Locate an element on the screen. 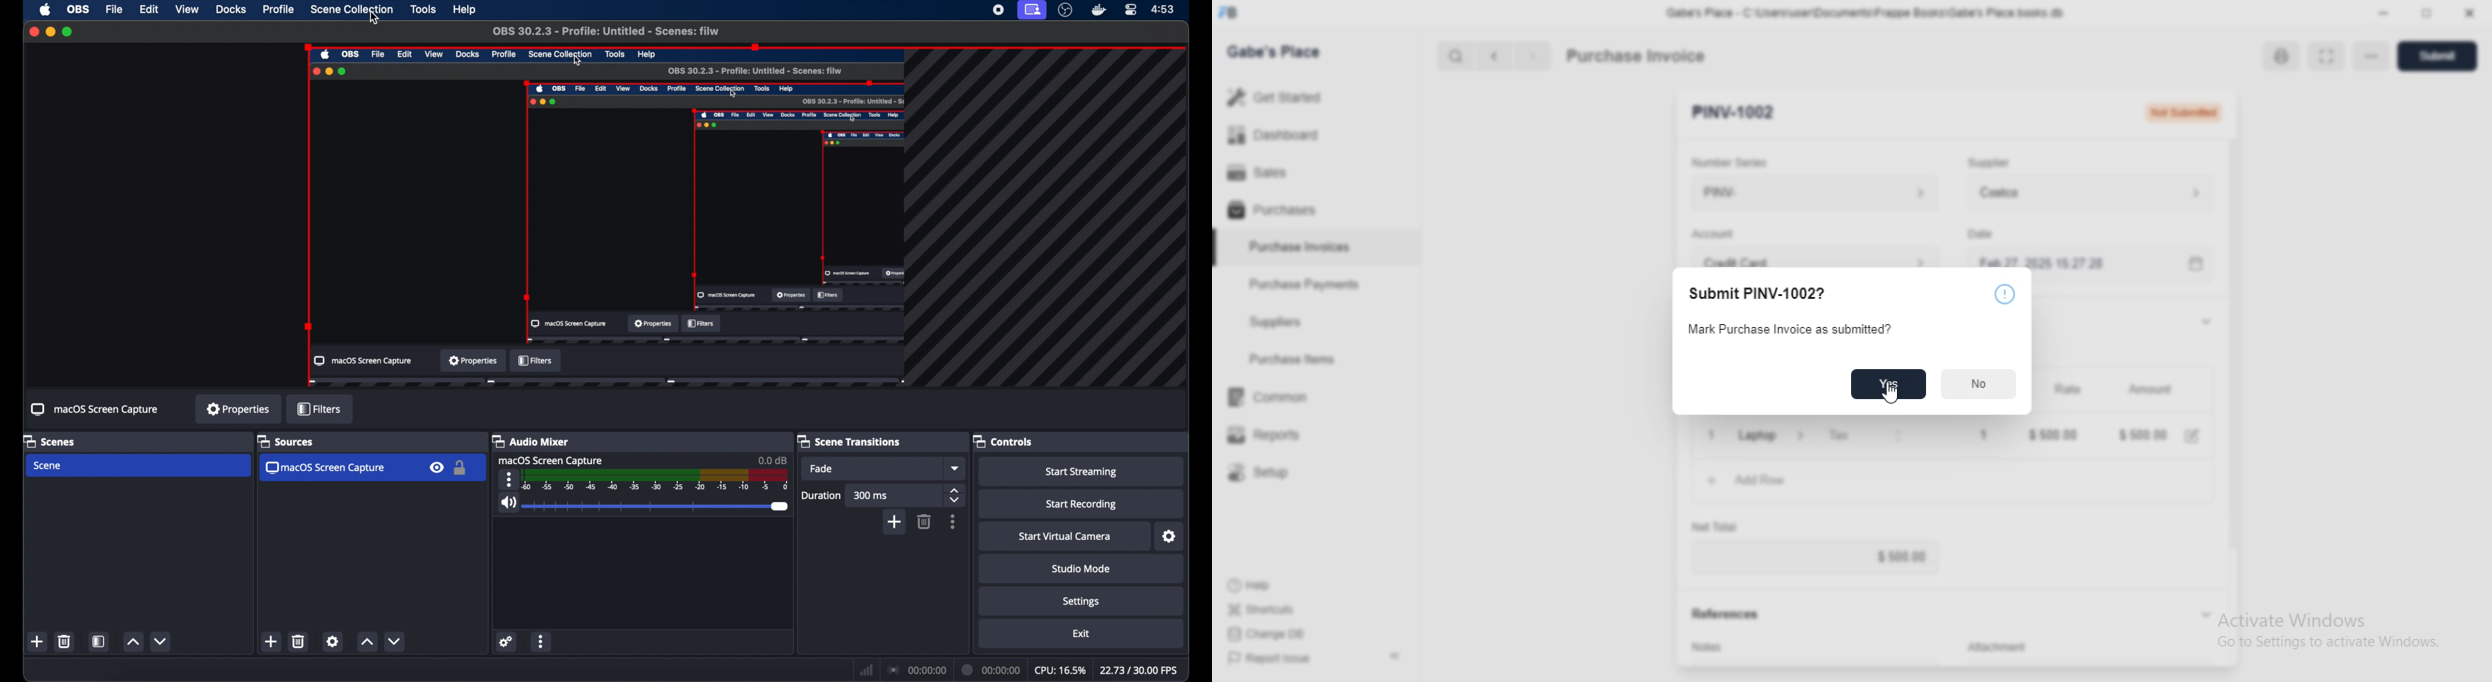 This screenshot has width=2492, height=700. No is located at coordinates (1979, 384).